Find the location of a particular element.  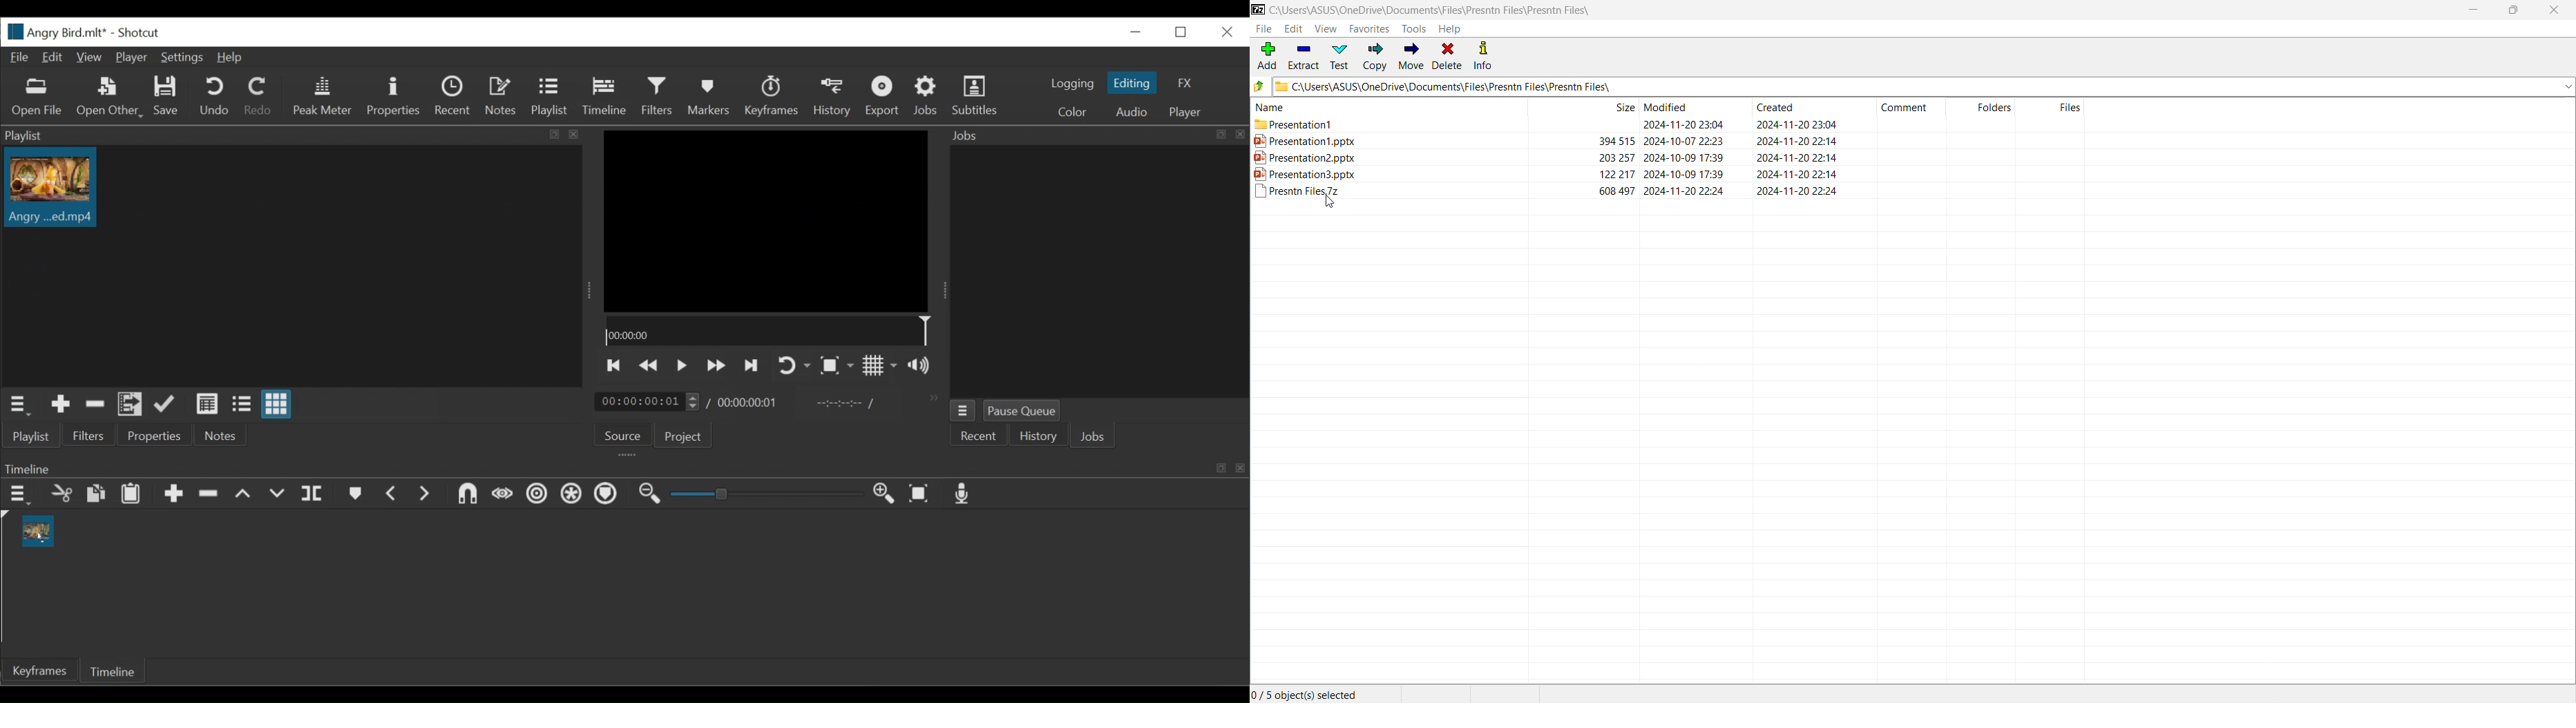

Toggle player on looping is located at coordinates (796, 366).